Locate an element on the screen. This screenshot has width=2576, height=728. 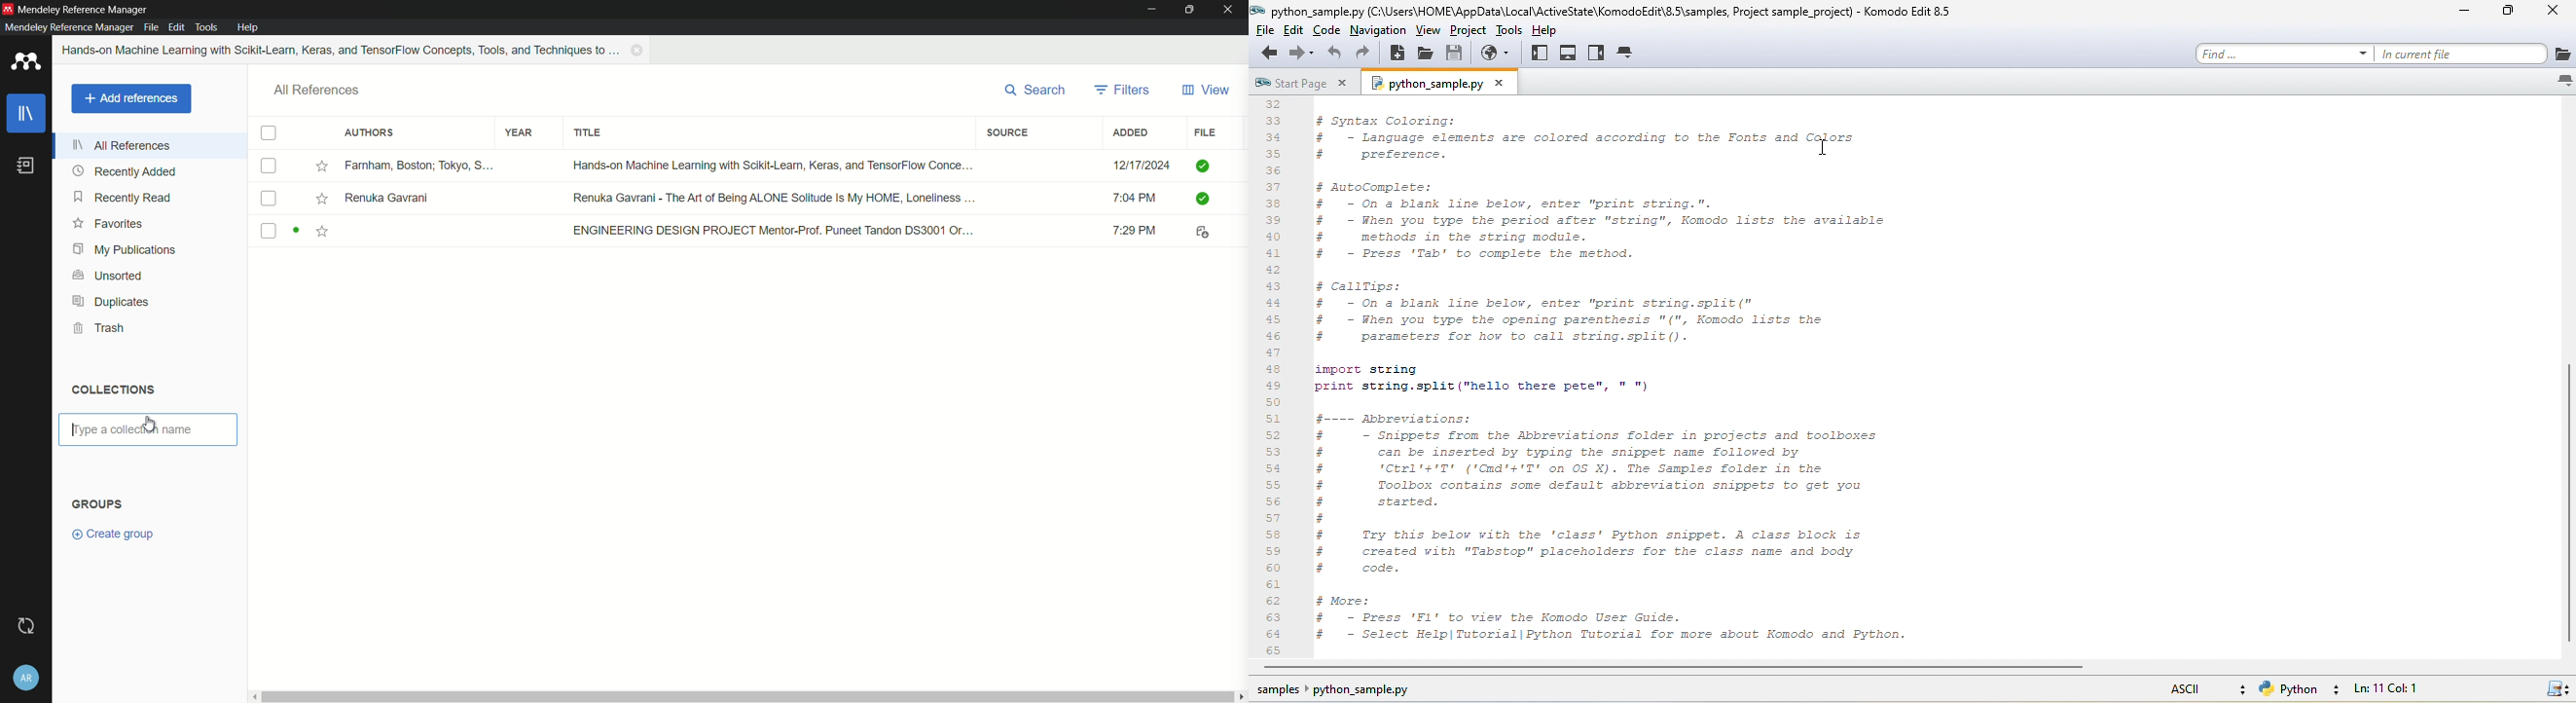
added is located at coordinates (1131, 133).